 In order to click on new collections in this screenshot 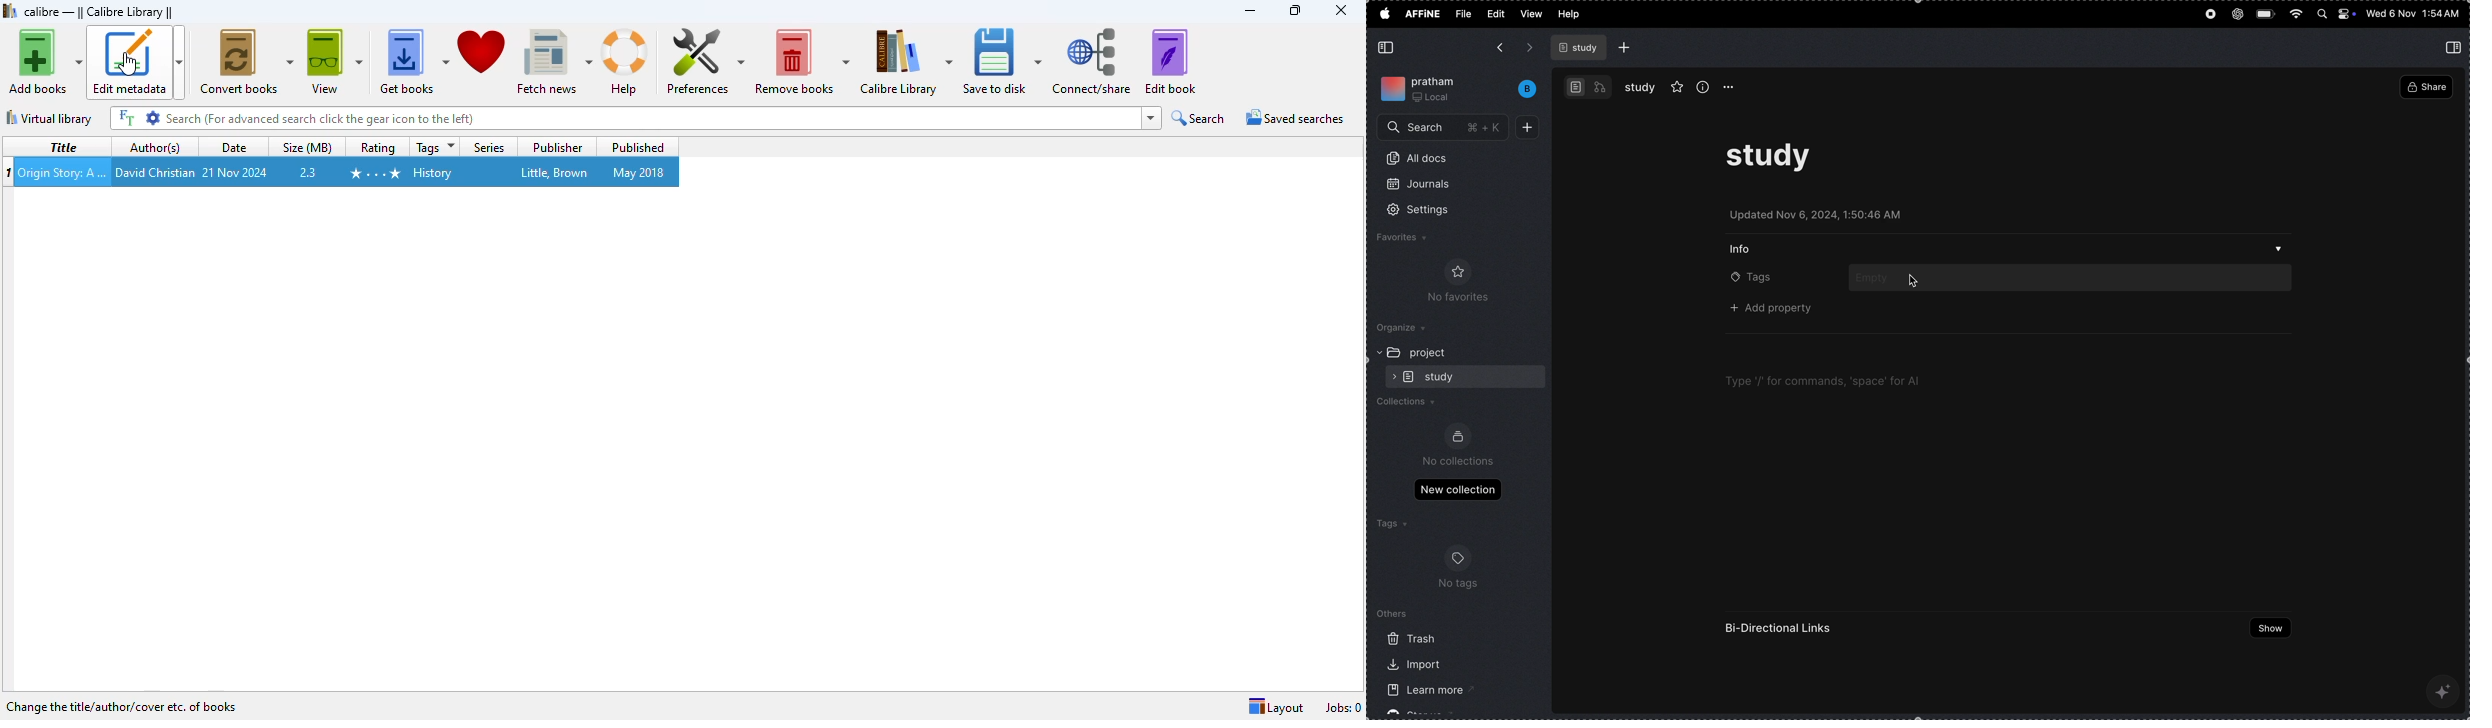, I will do `click(1458, 488)`.